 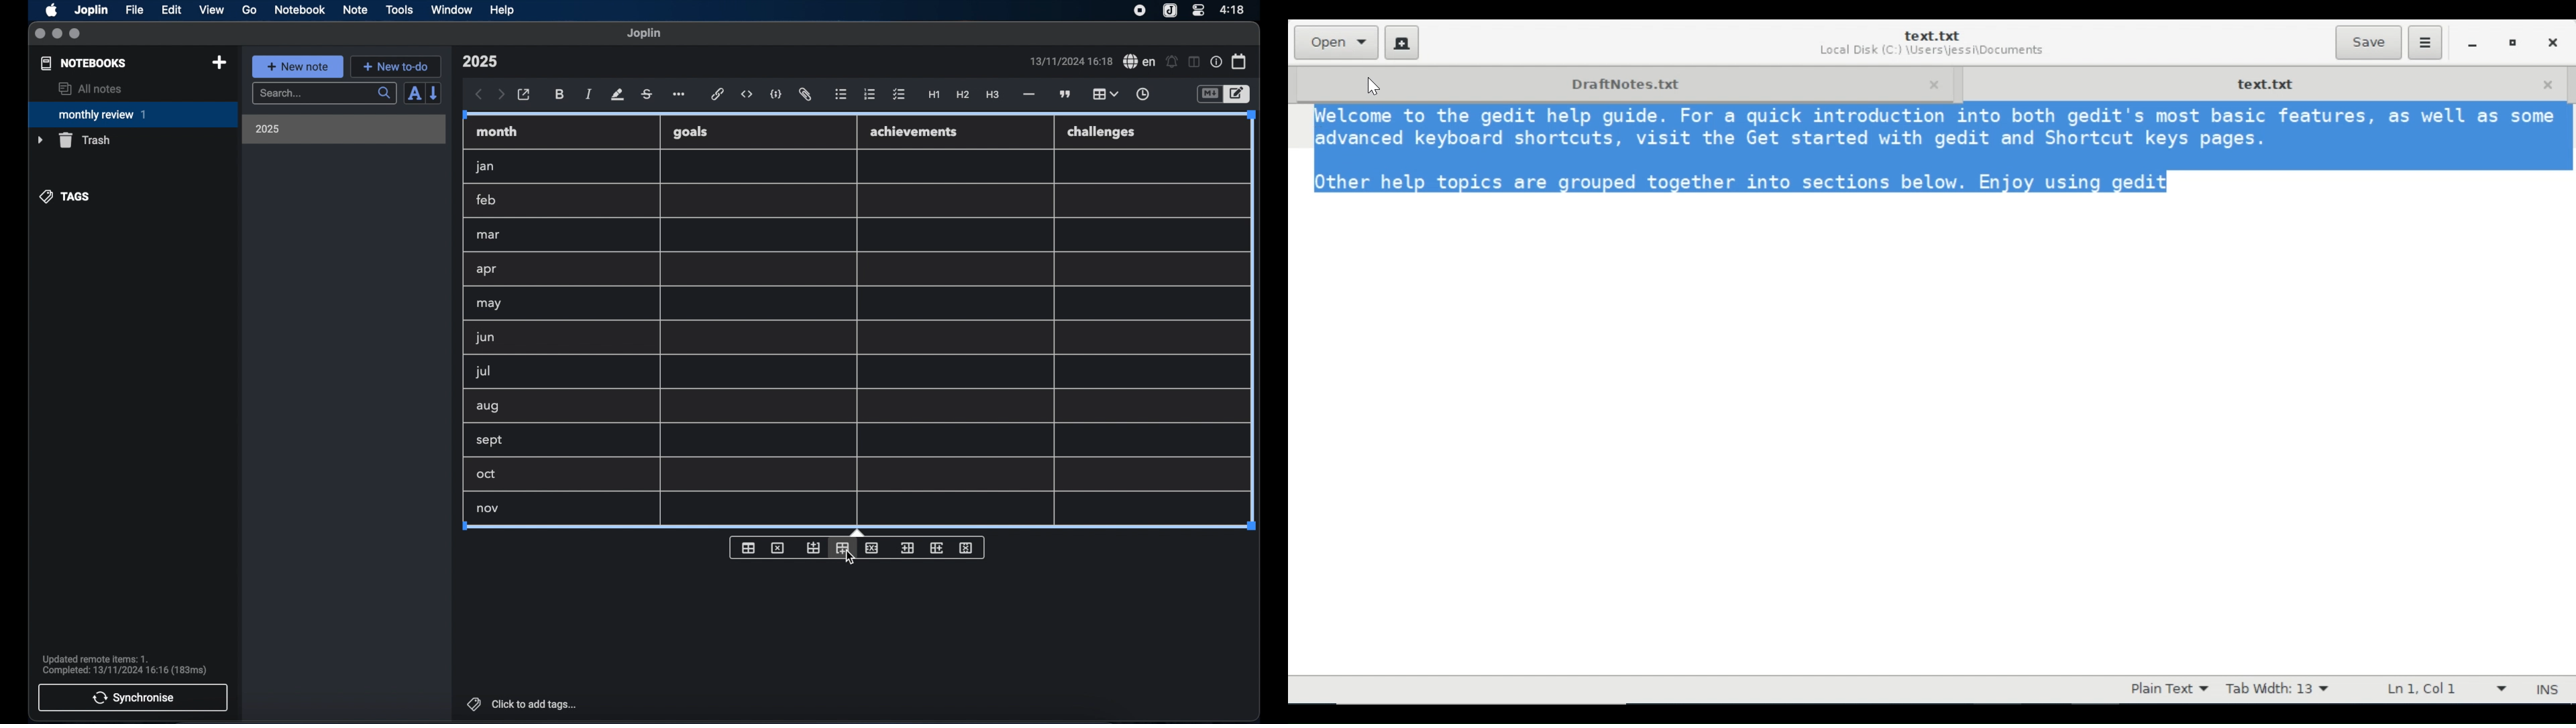 What do you see at coordinates (1071, 61) in the screenshot?
I see `date` at bounding box center [1071, 61].